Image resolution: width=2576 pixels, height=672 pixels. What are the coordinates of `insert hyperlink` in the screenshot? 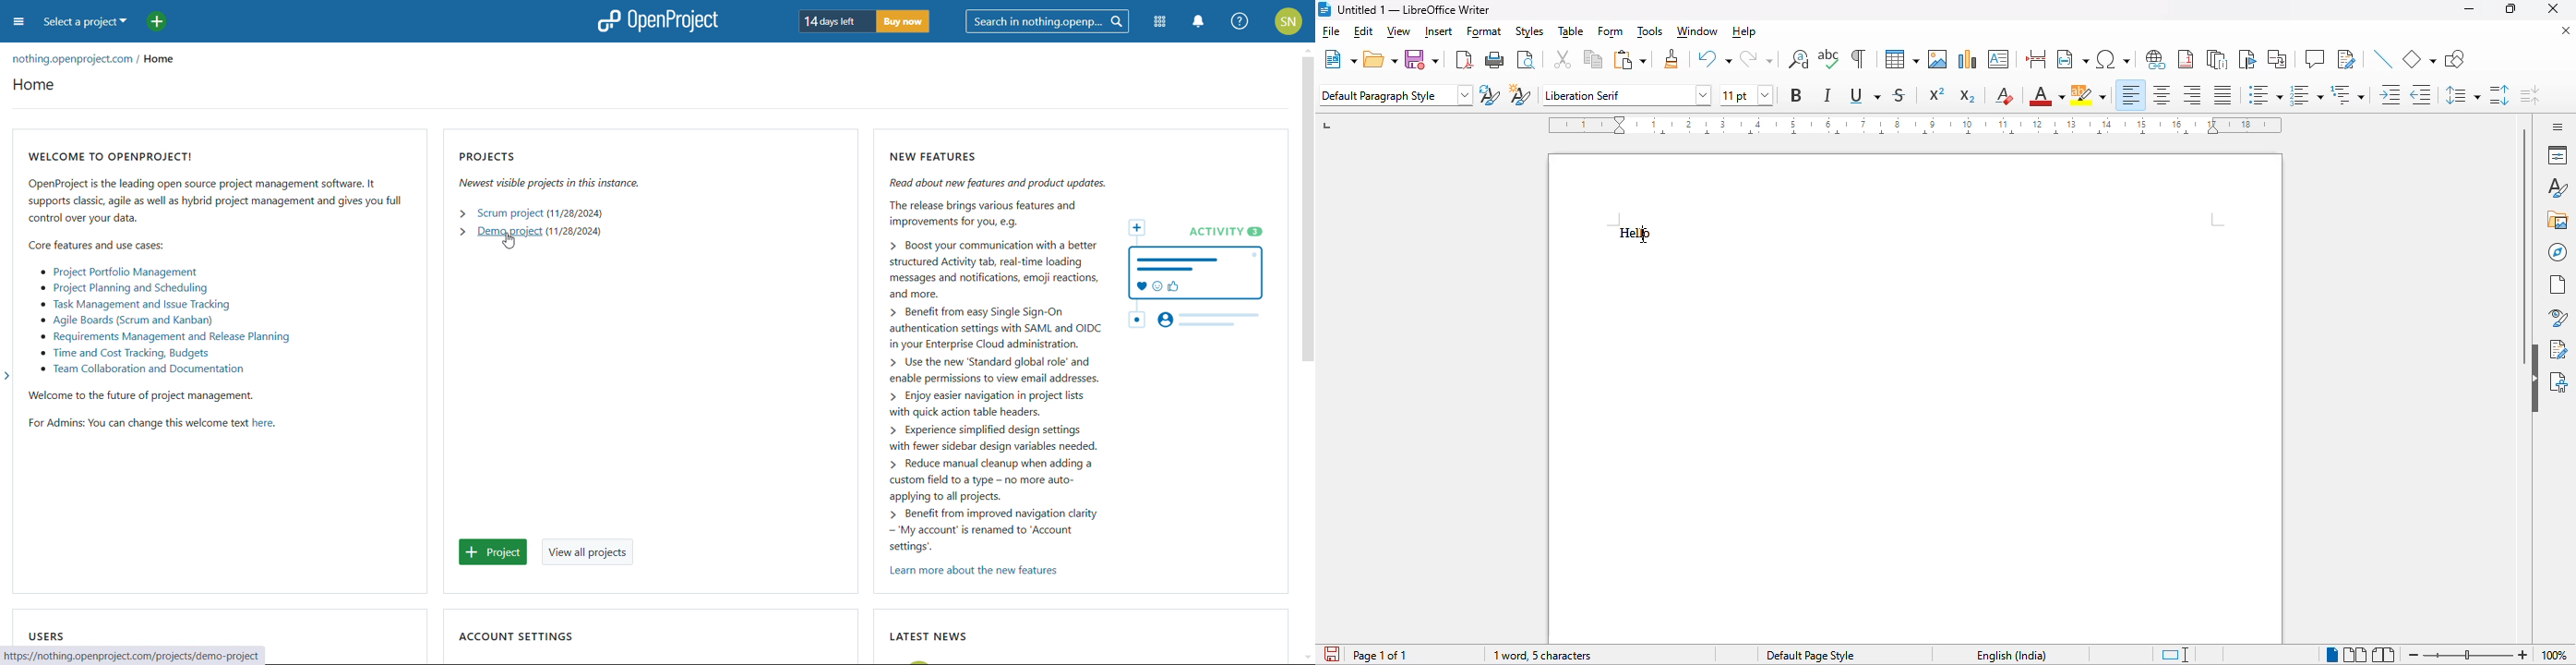 It's located at (2157, 60).